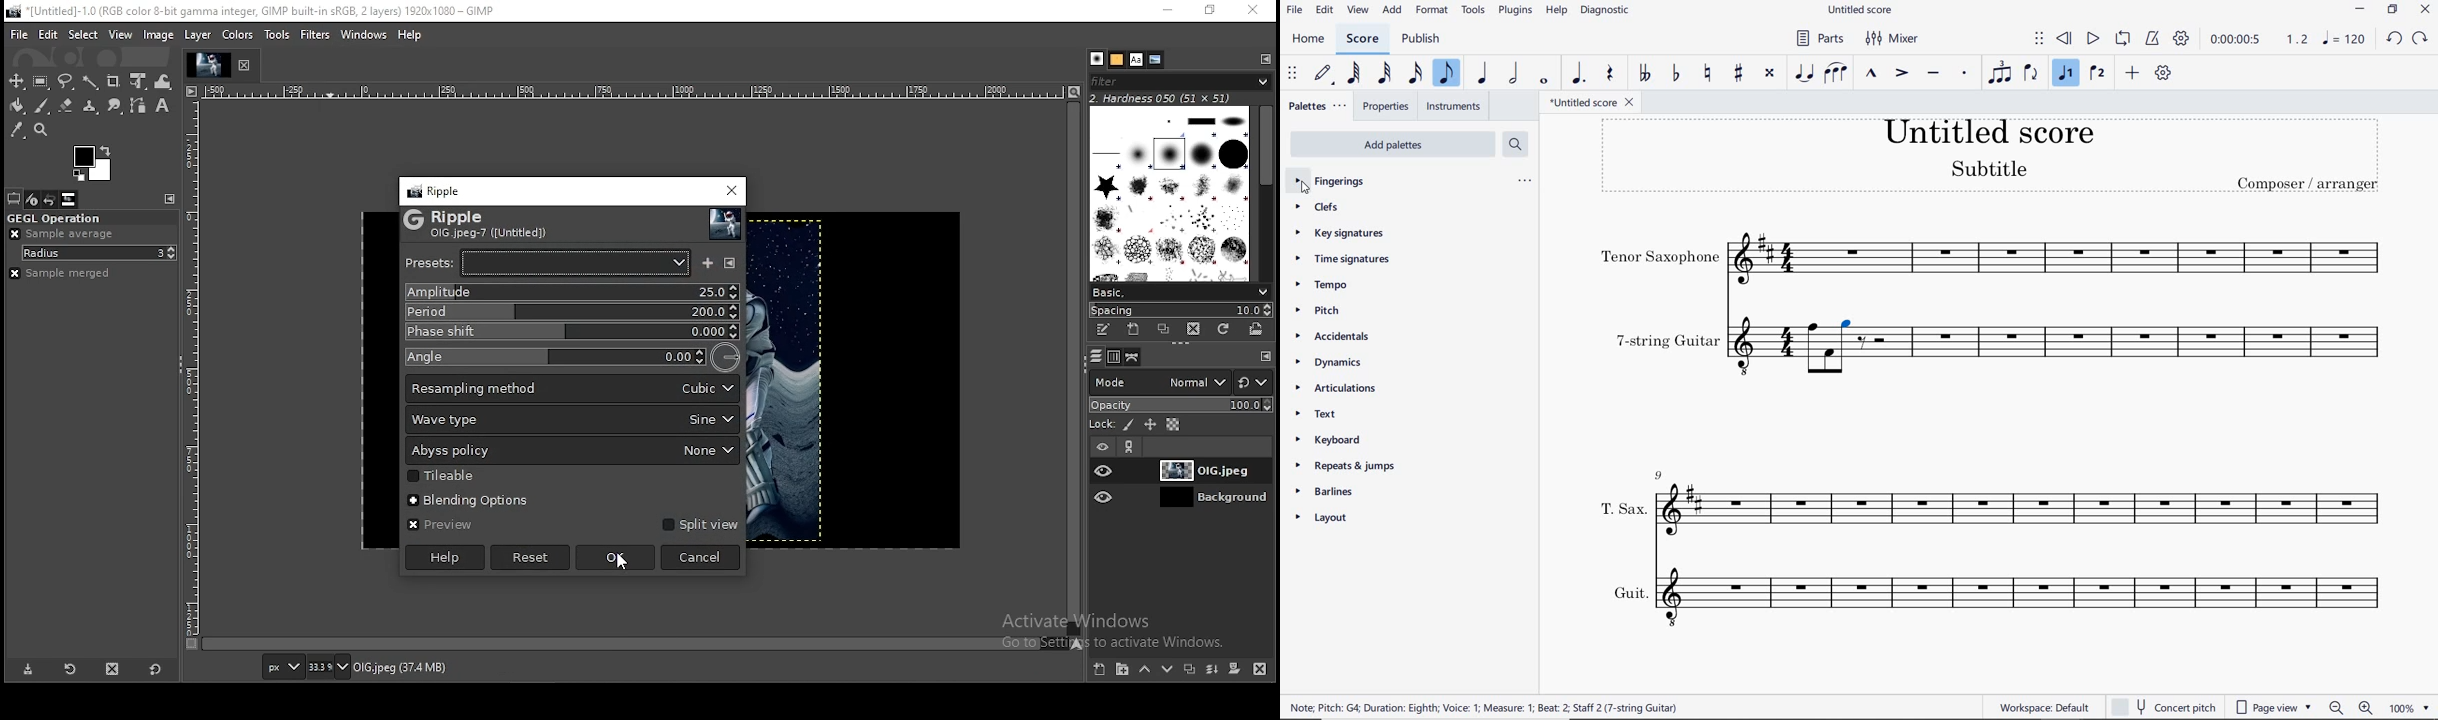 The width and height of the screenshot is (2464, 728). I want to click on move tool, so click(18, 82).